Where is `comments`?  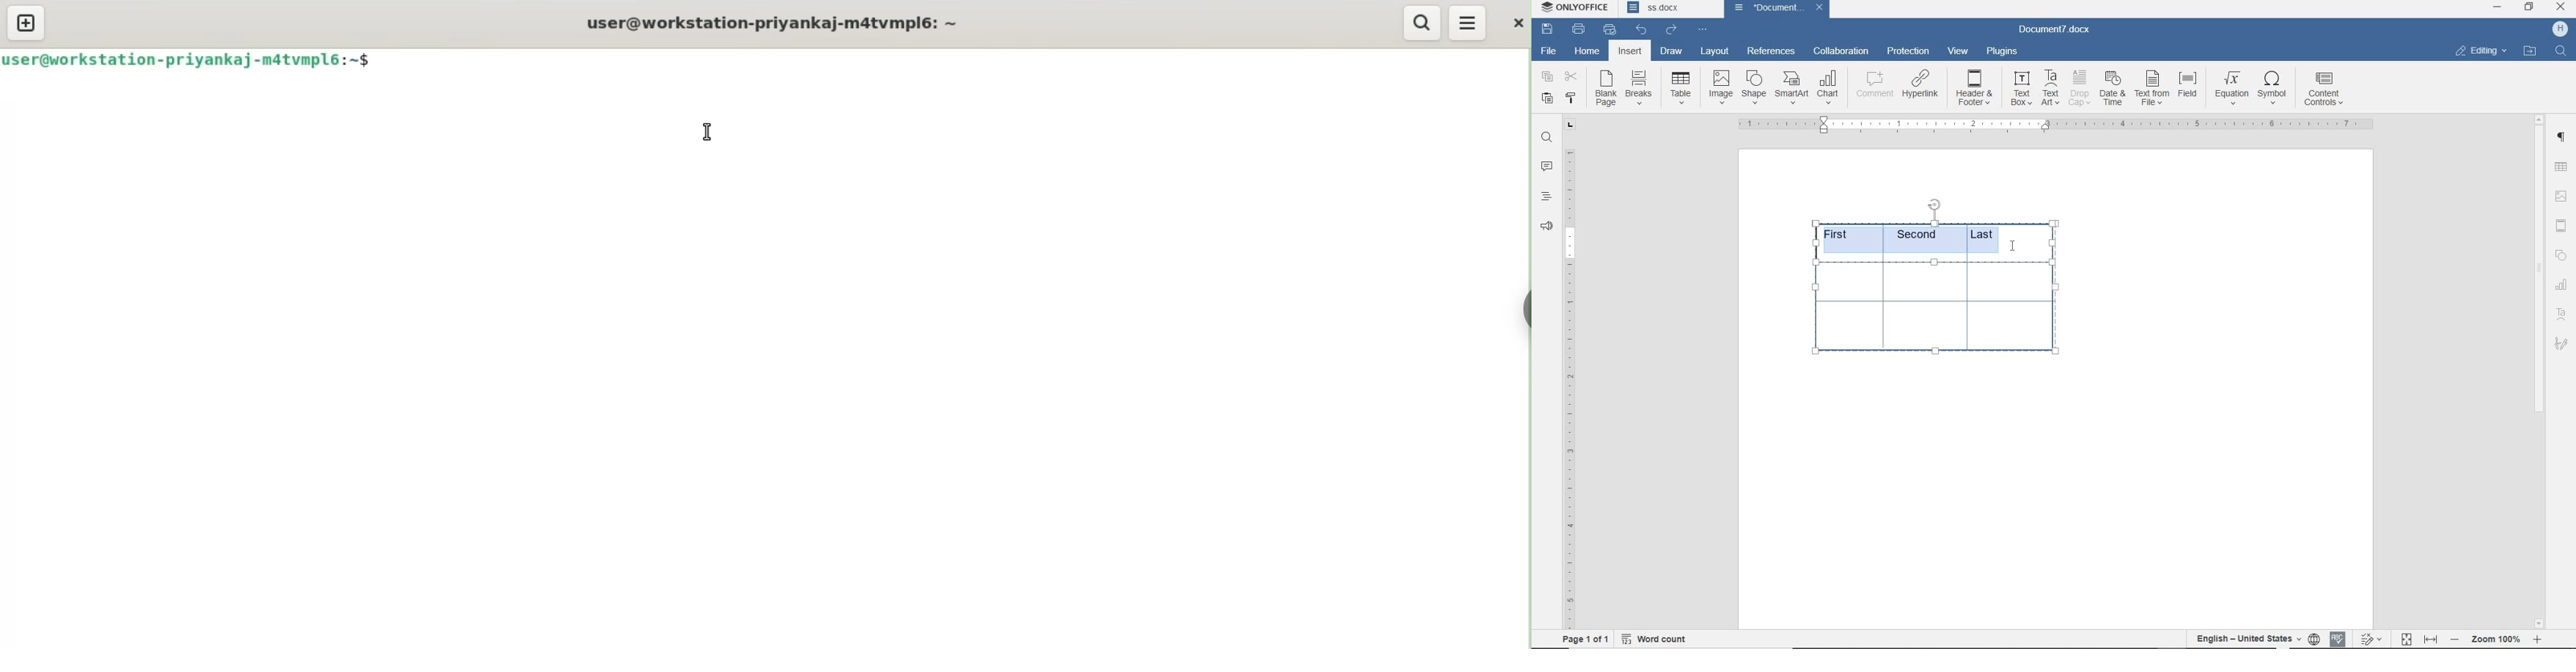
comments is located at coordinates (1548, 167).